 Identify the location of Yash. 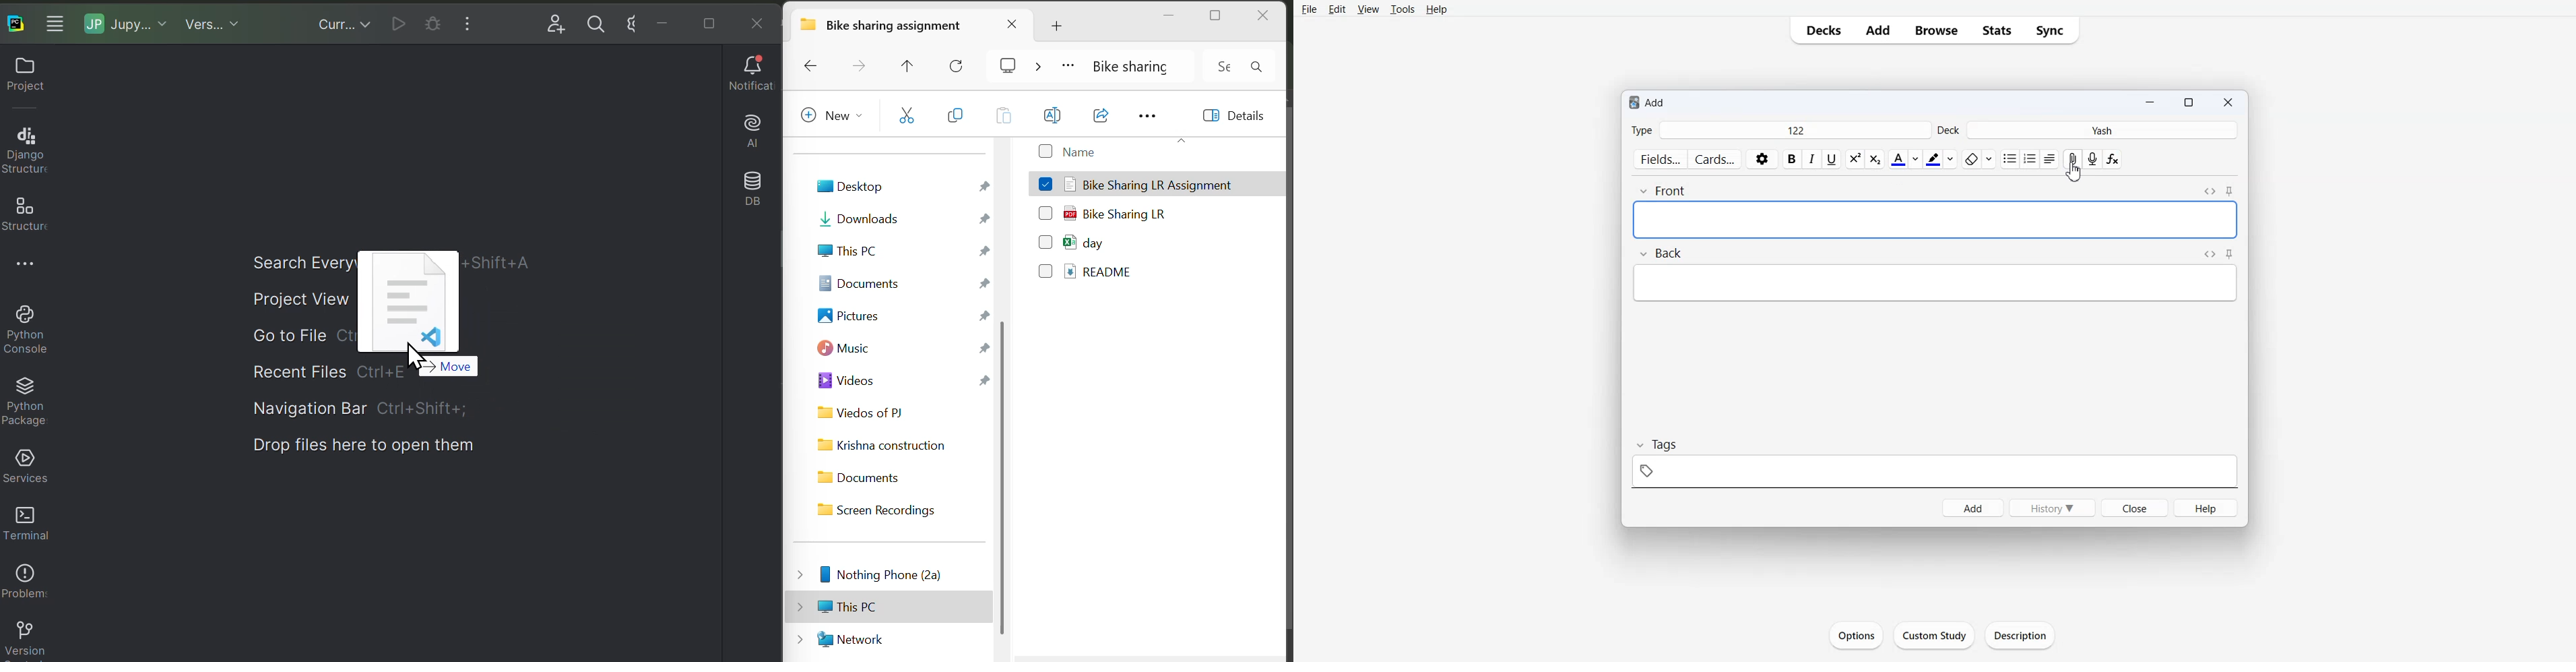
(2101, 130).